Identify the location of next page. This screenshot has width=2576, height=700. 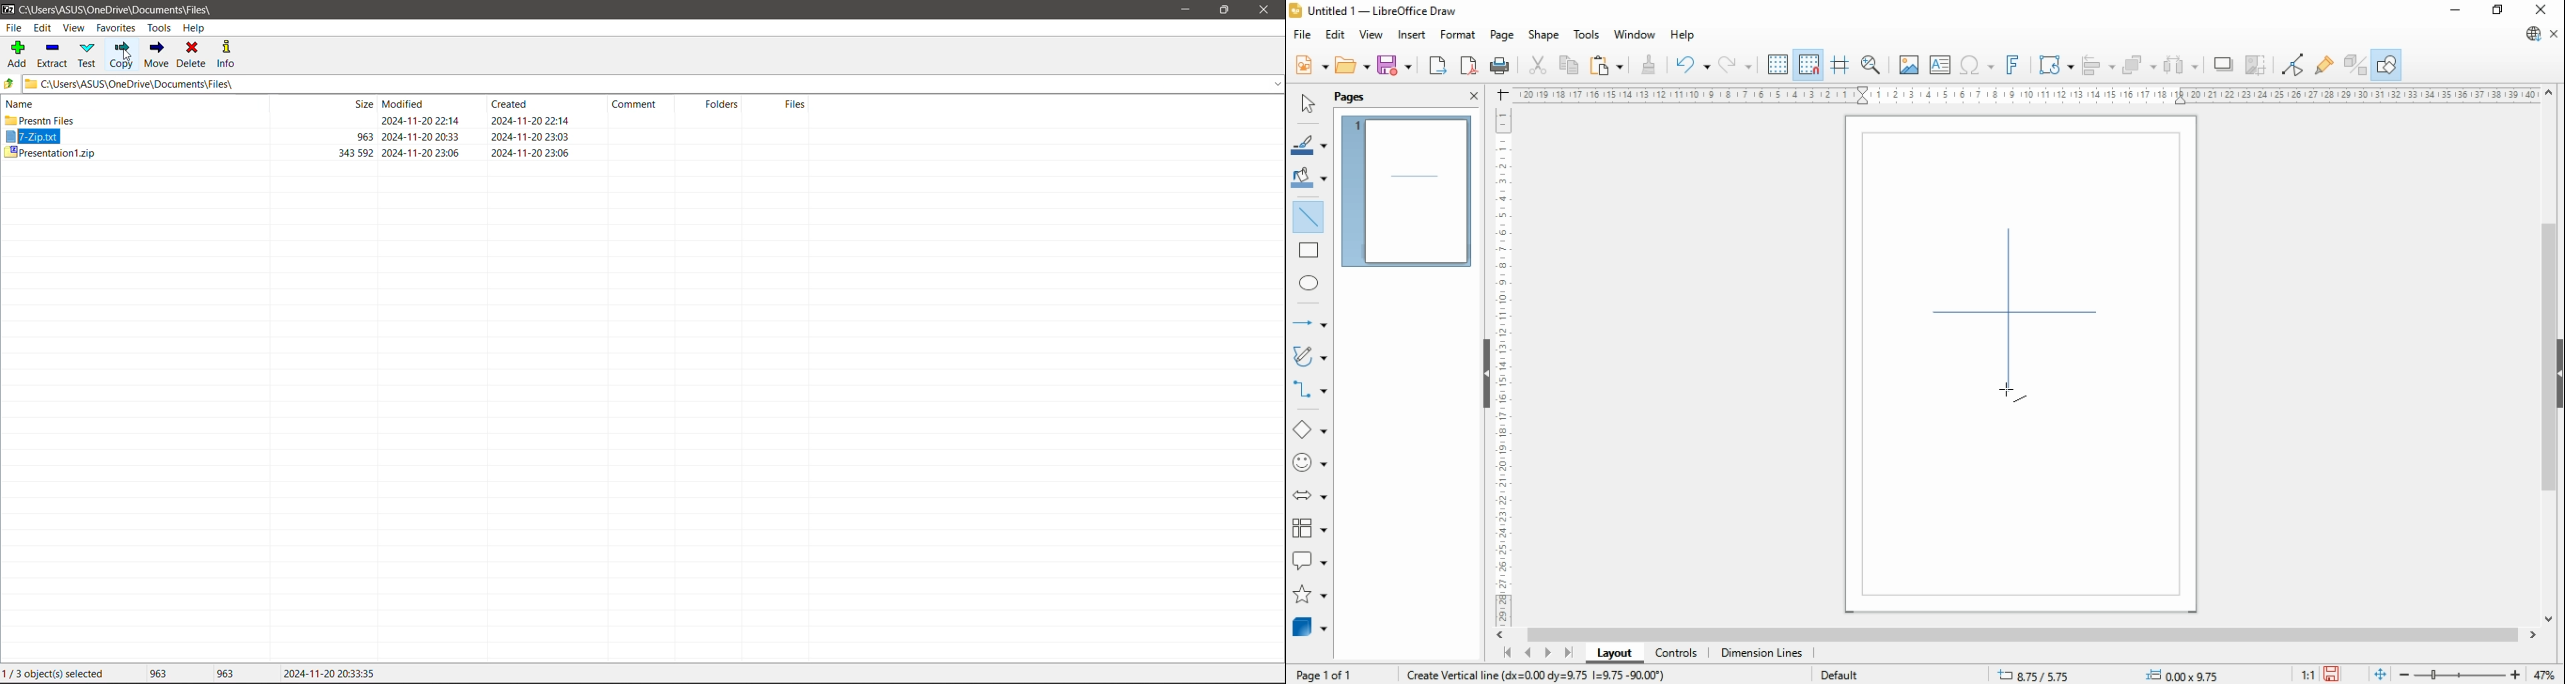
(1547, 652).